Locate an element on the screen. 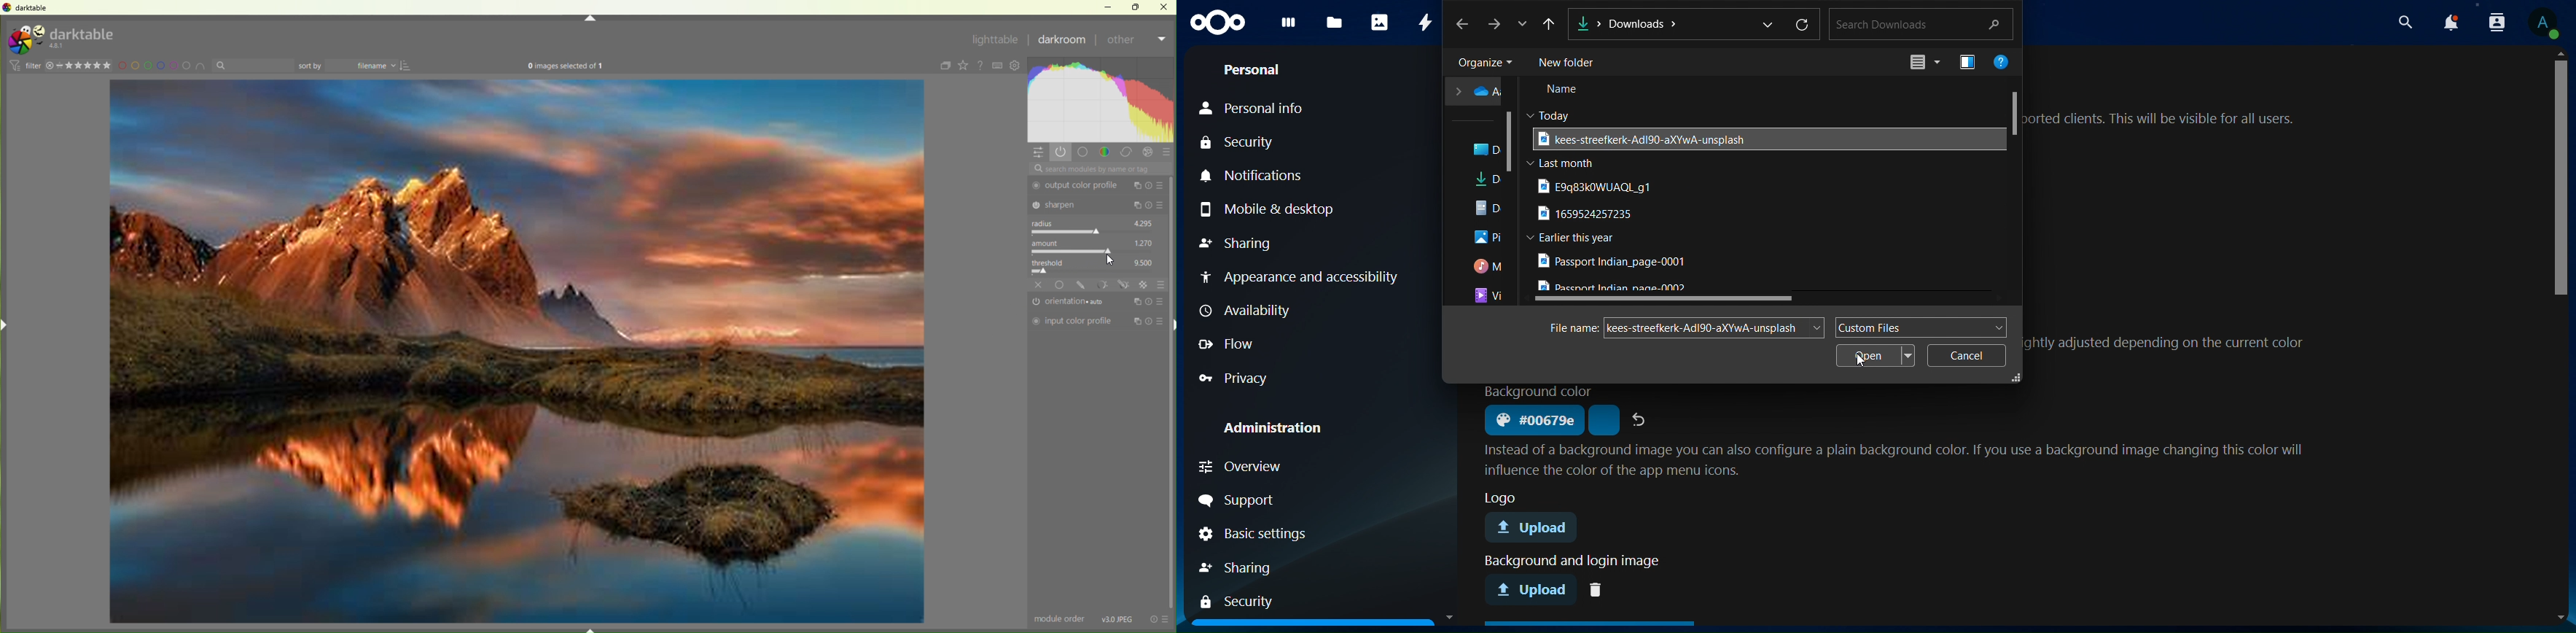  tool is located at coordinates (1103, 284).